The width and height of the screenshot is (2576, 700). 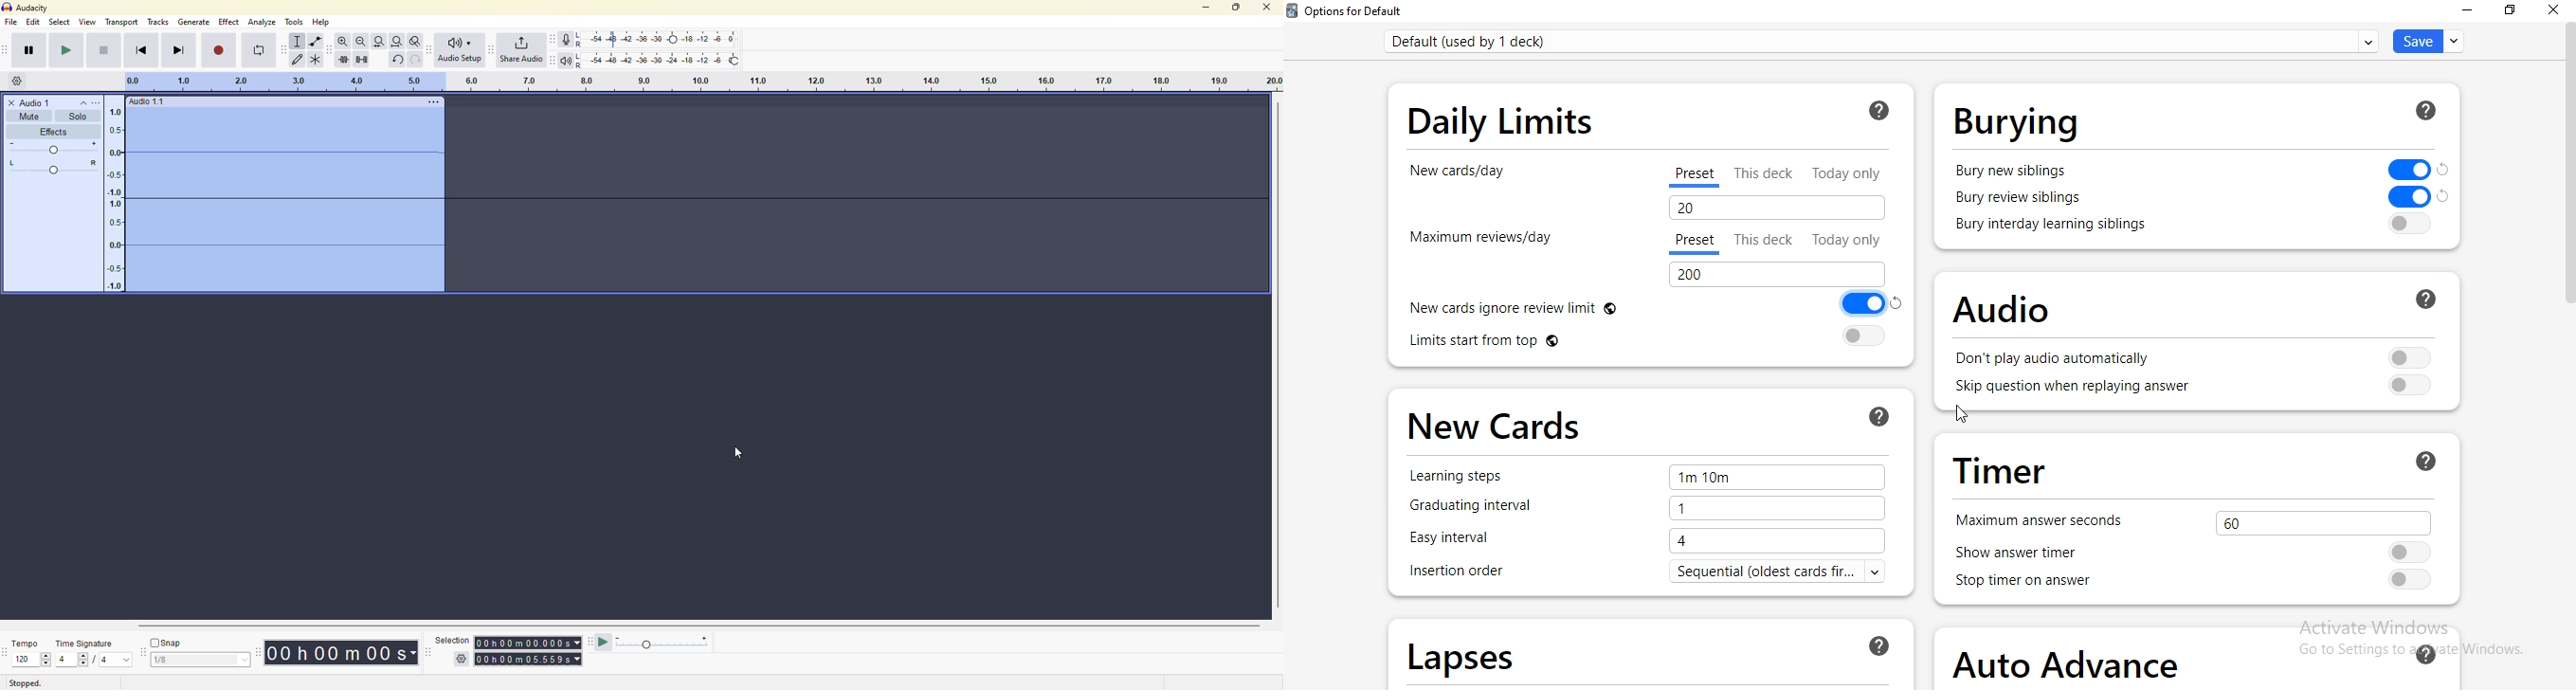 What do you see at coordinates (1462, 653) in the screenshot?
I see `lapses` at bounding box center [1462, 653].